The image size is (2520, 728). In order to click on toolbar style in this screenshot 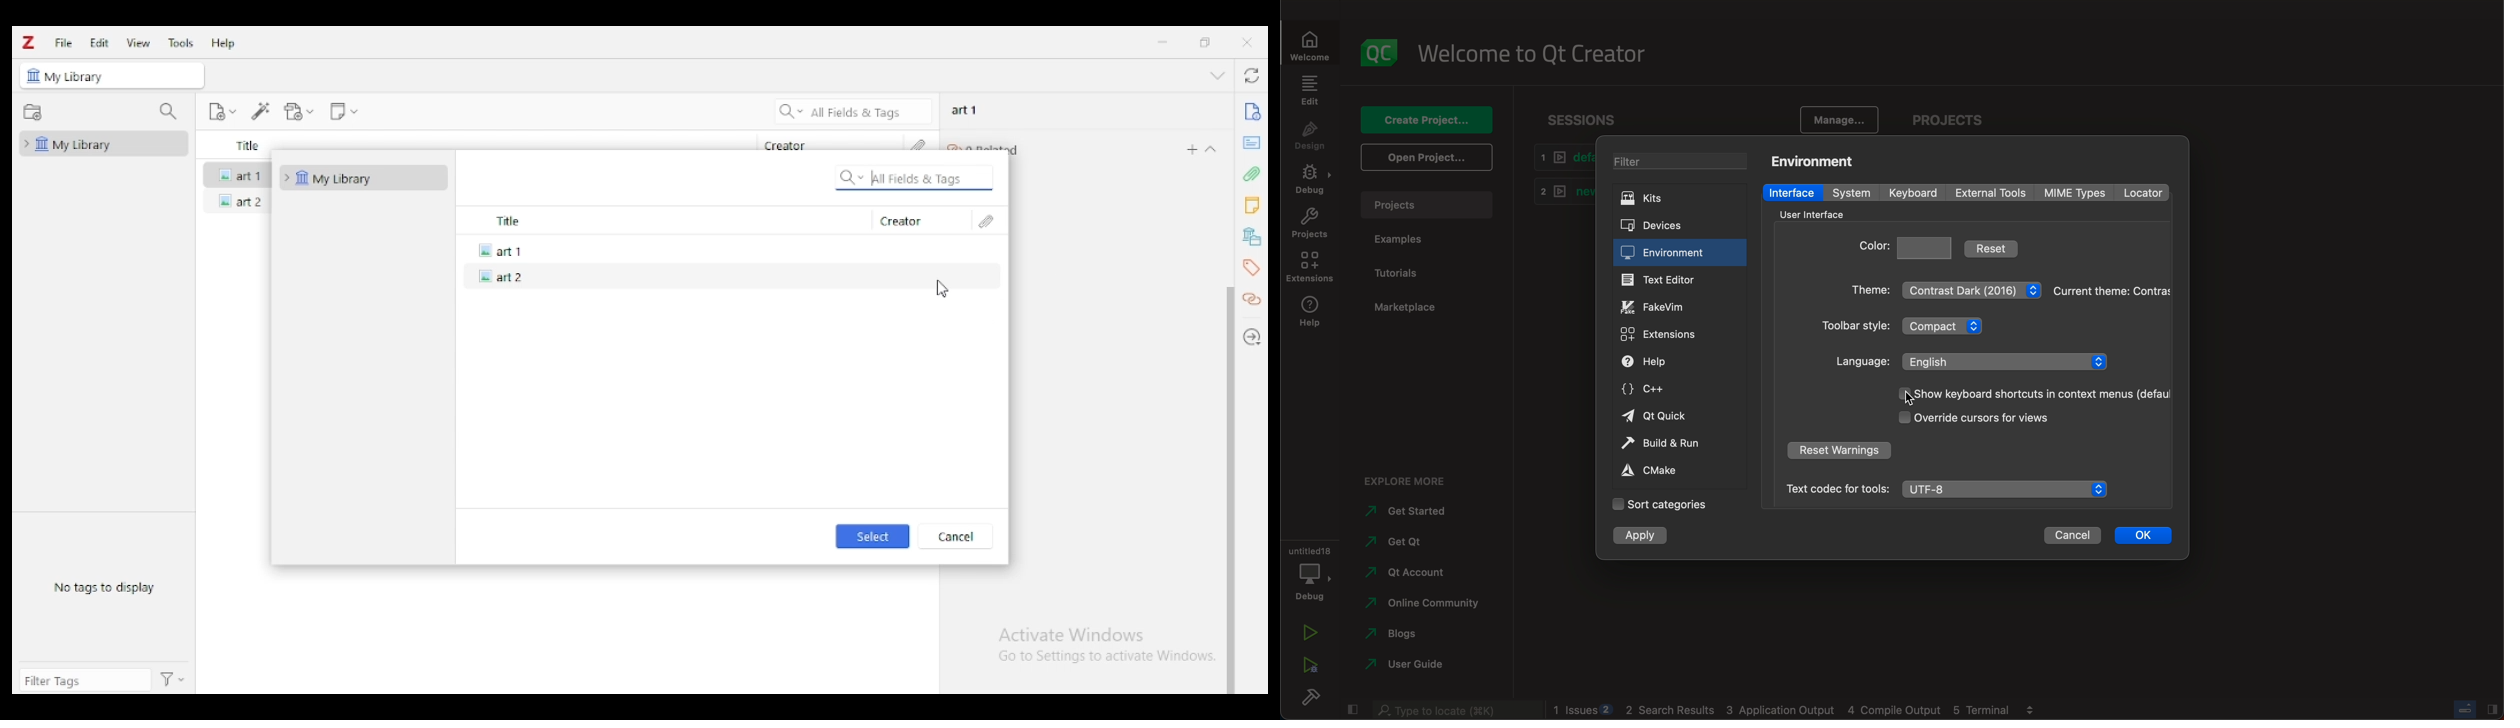, I will do `click(1911, 328)`.